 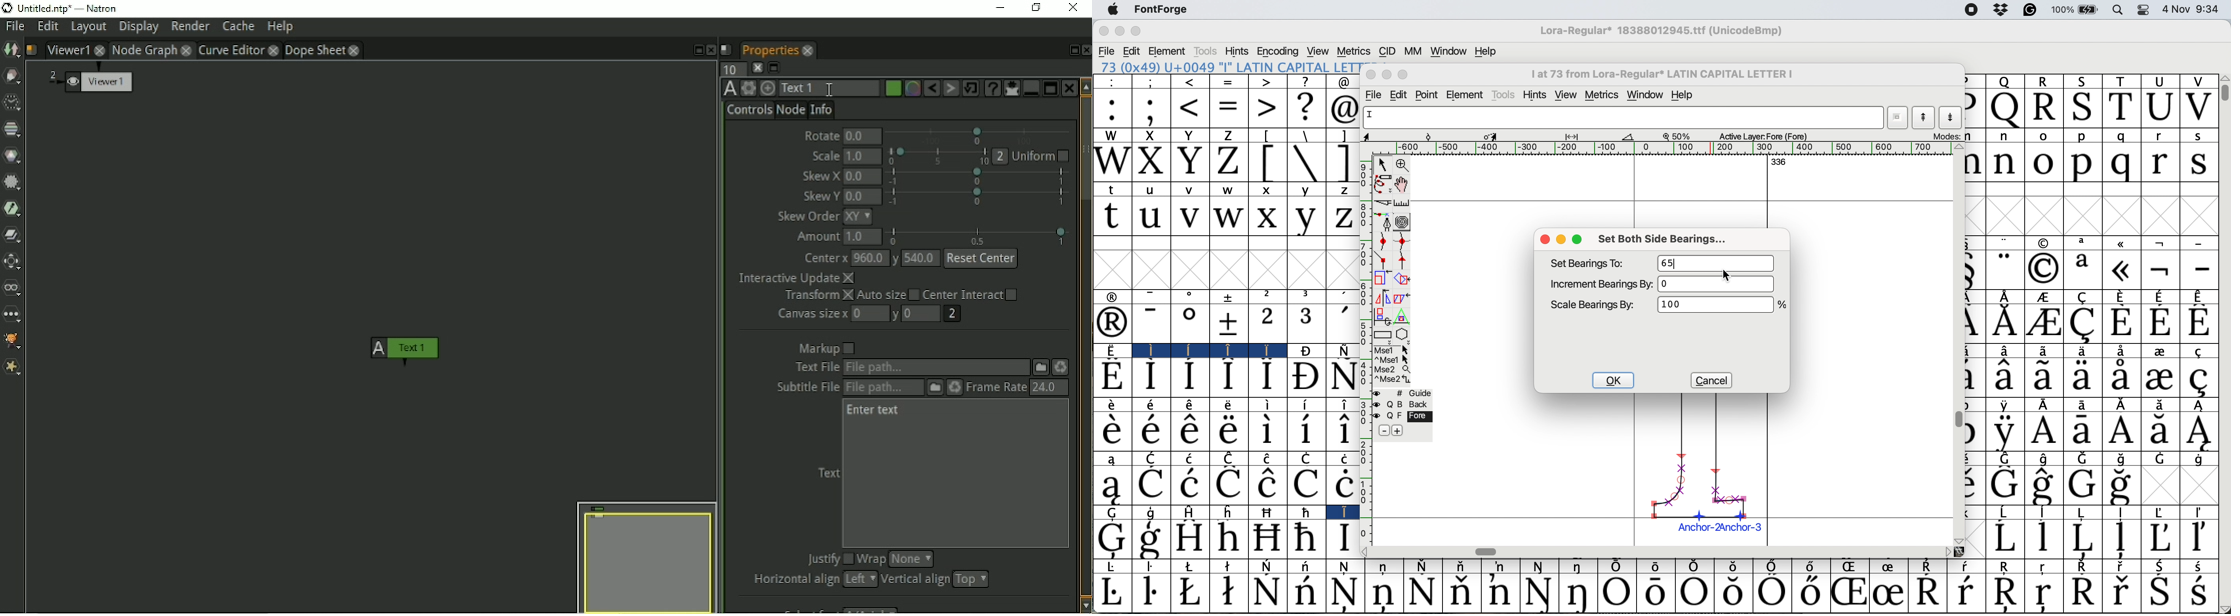 What do you see at coordinates (2085, 244) in the screenshot?
I see `a` at bounding box center [2085, 244].